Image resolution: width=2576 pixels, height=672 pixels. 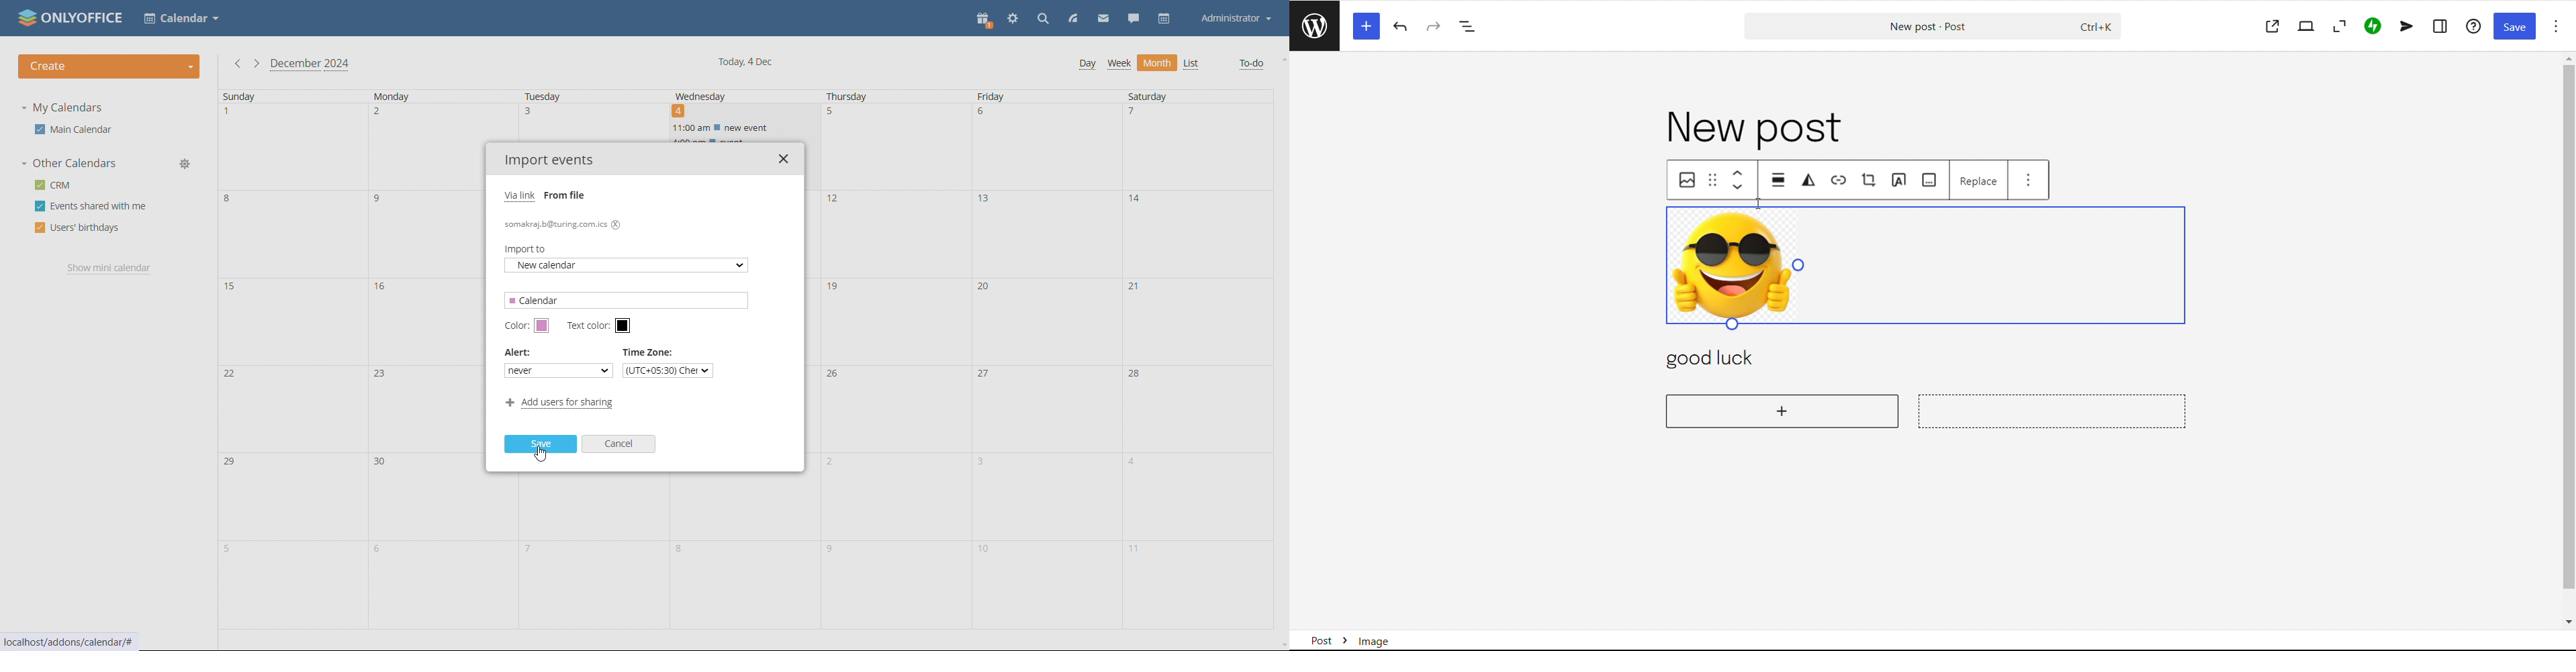 I want to click on set time zone, so click(x=668, y=368).